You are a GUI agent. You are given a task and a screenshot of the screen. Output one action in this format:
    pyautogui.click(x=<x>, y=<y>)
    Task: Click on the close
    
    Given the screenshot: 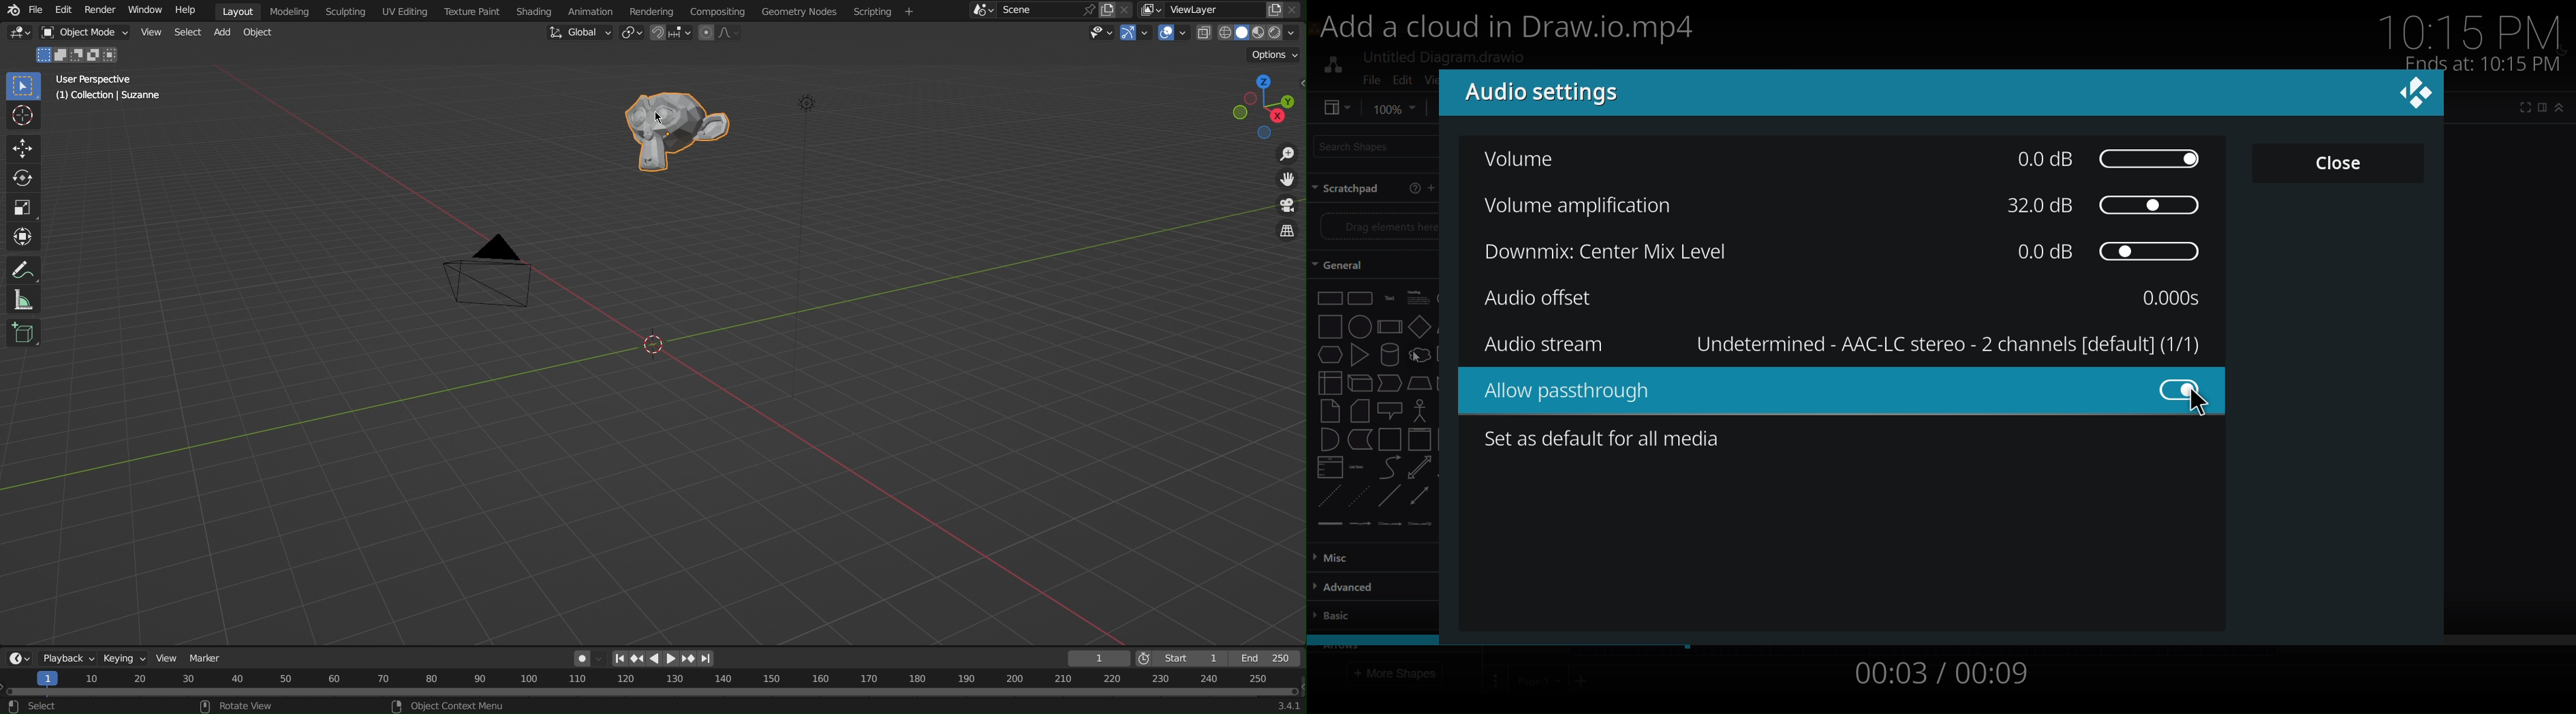 What is the action you would take?
    pyautogui.click(x=2334, y=168)
    